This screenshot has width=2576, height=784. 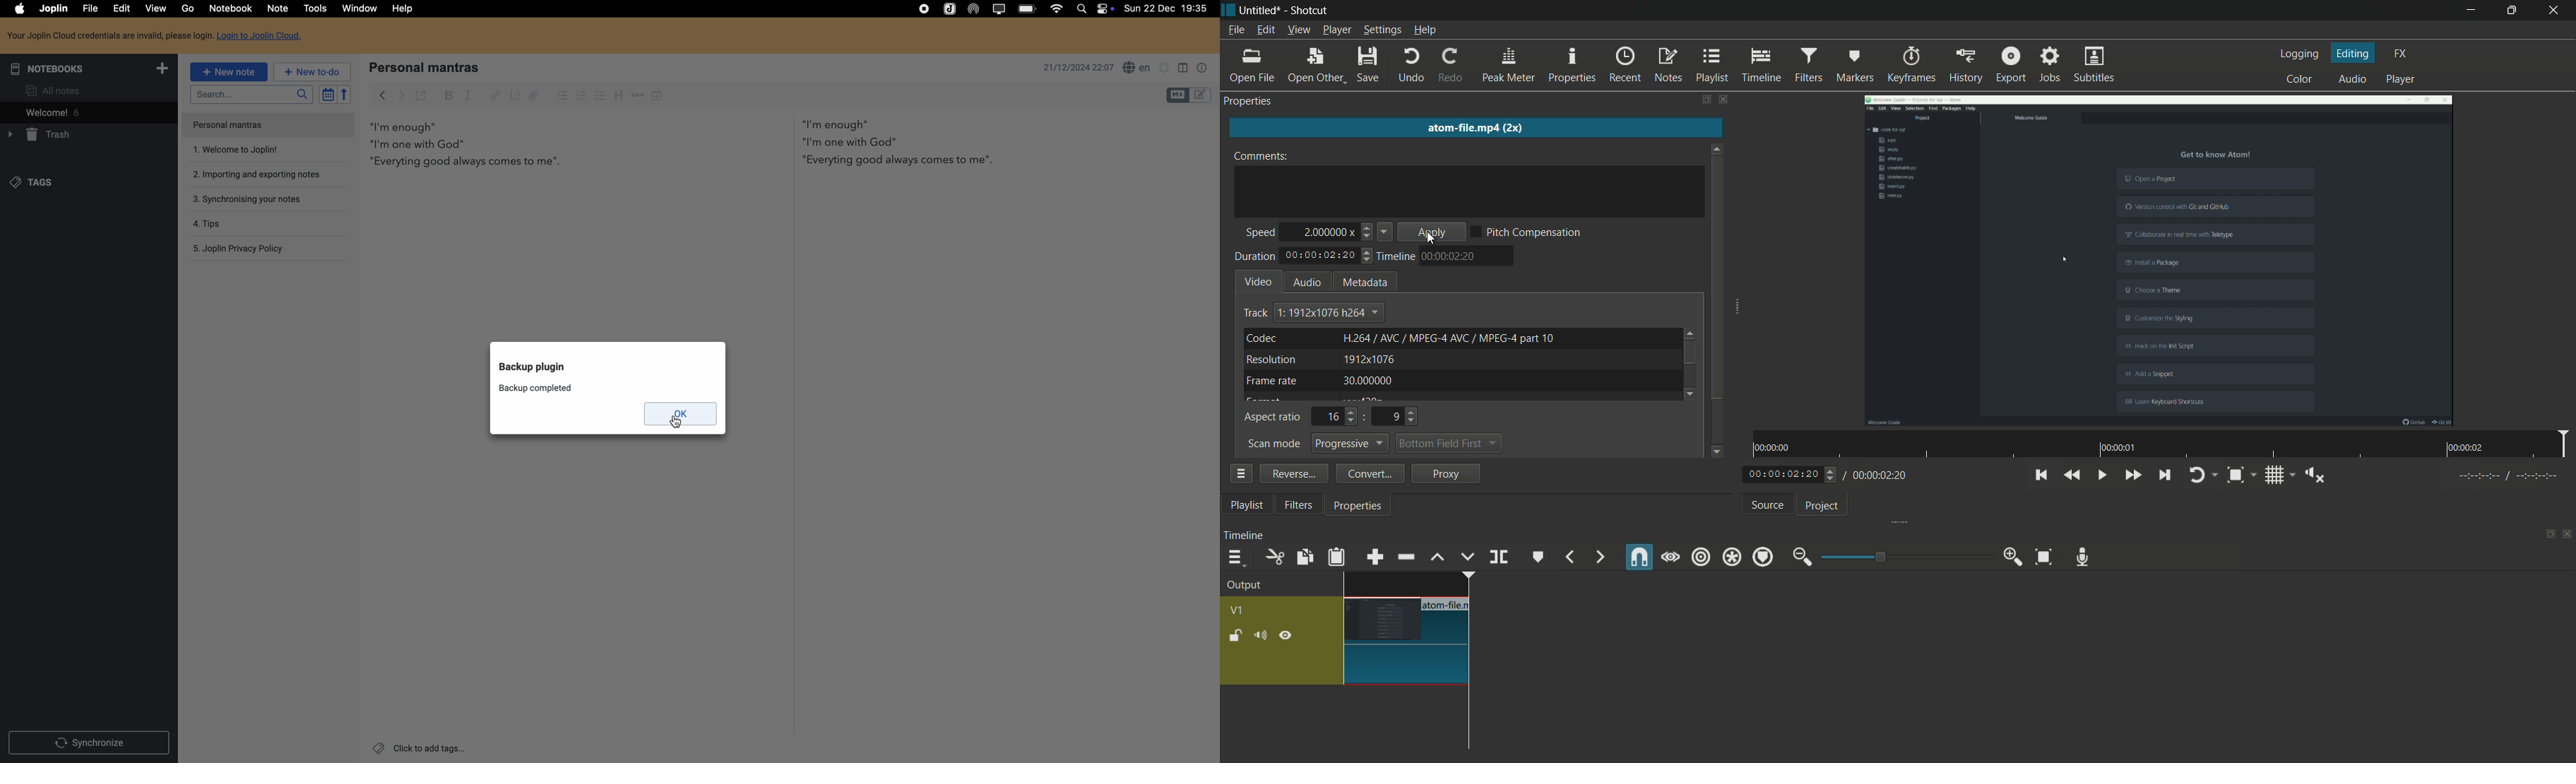 What do you see at coordinates (1254, 101) in the screenshot?
I see `Properties` at bounding box center [1254, 101].